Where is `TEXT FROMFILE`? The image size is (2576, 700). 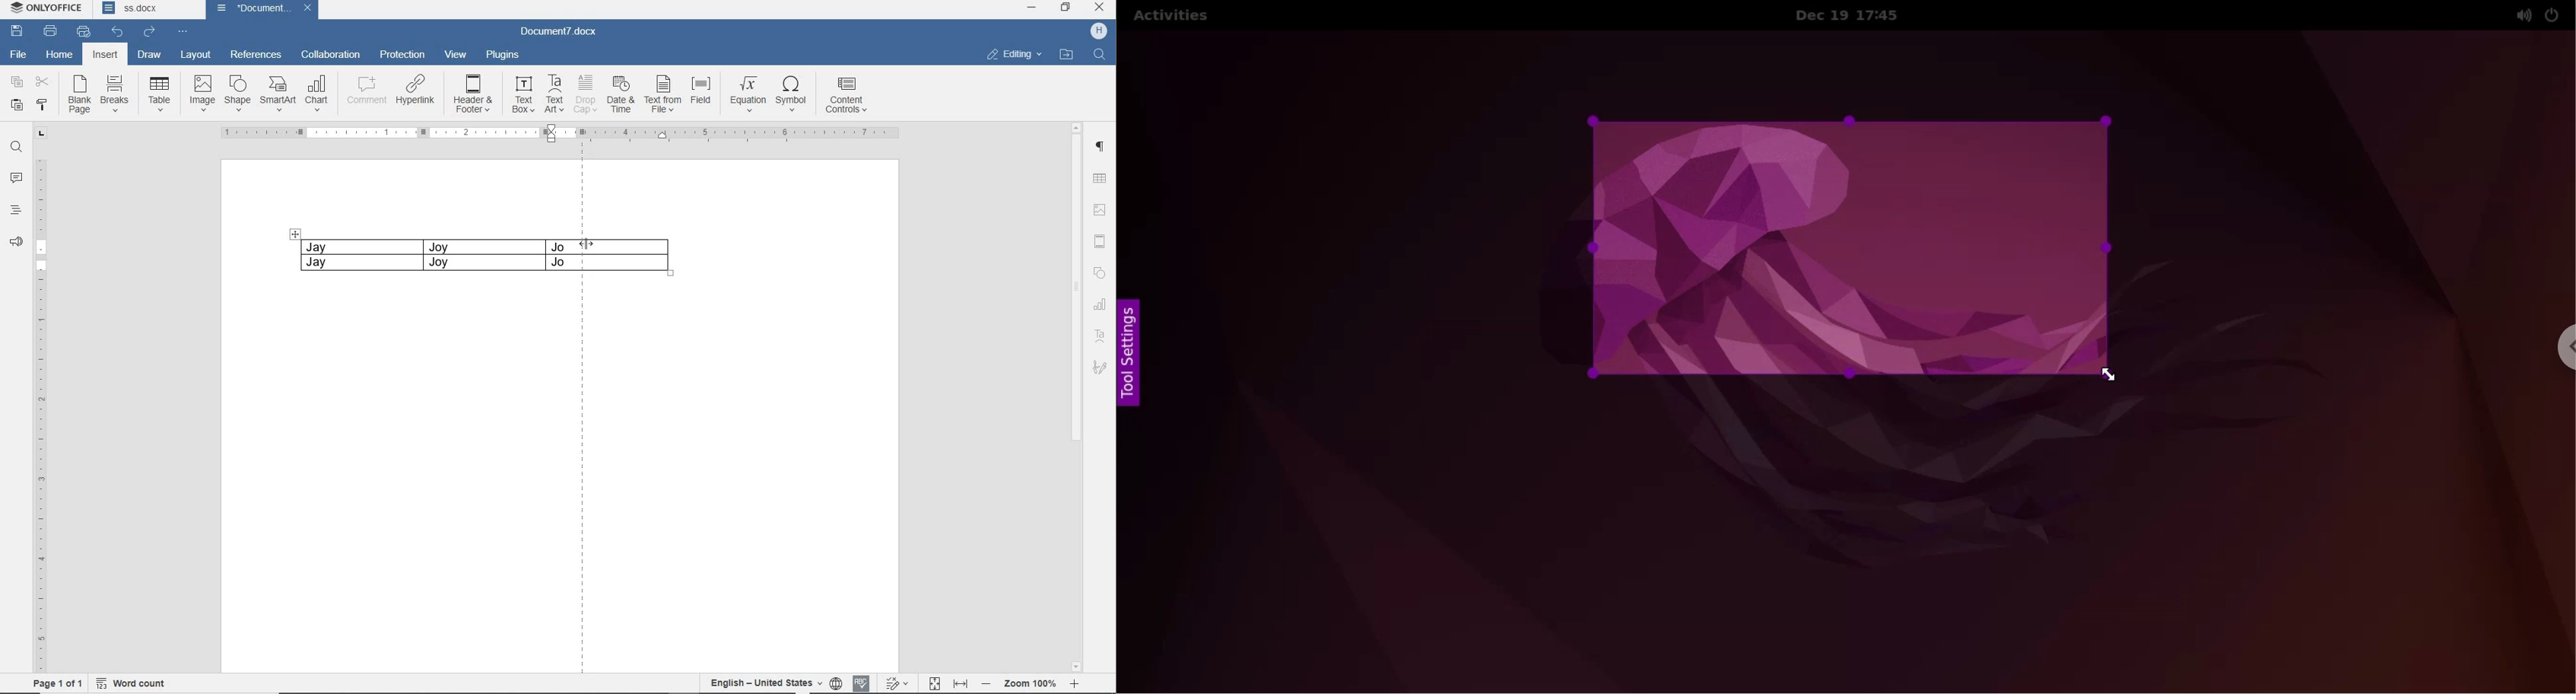
TEXT FROMFILE is located at coordinates (662, 94).